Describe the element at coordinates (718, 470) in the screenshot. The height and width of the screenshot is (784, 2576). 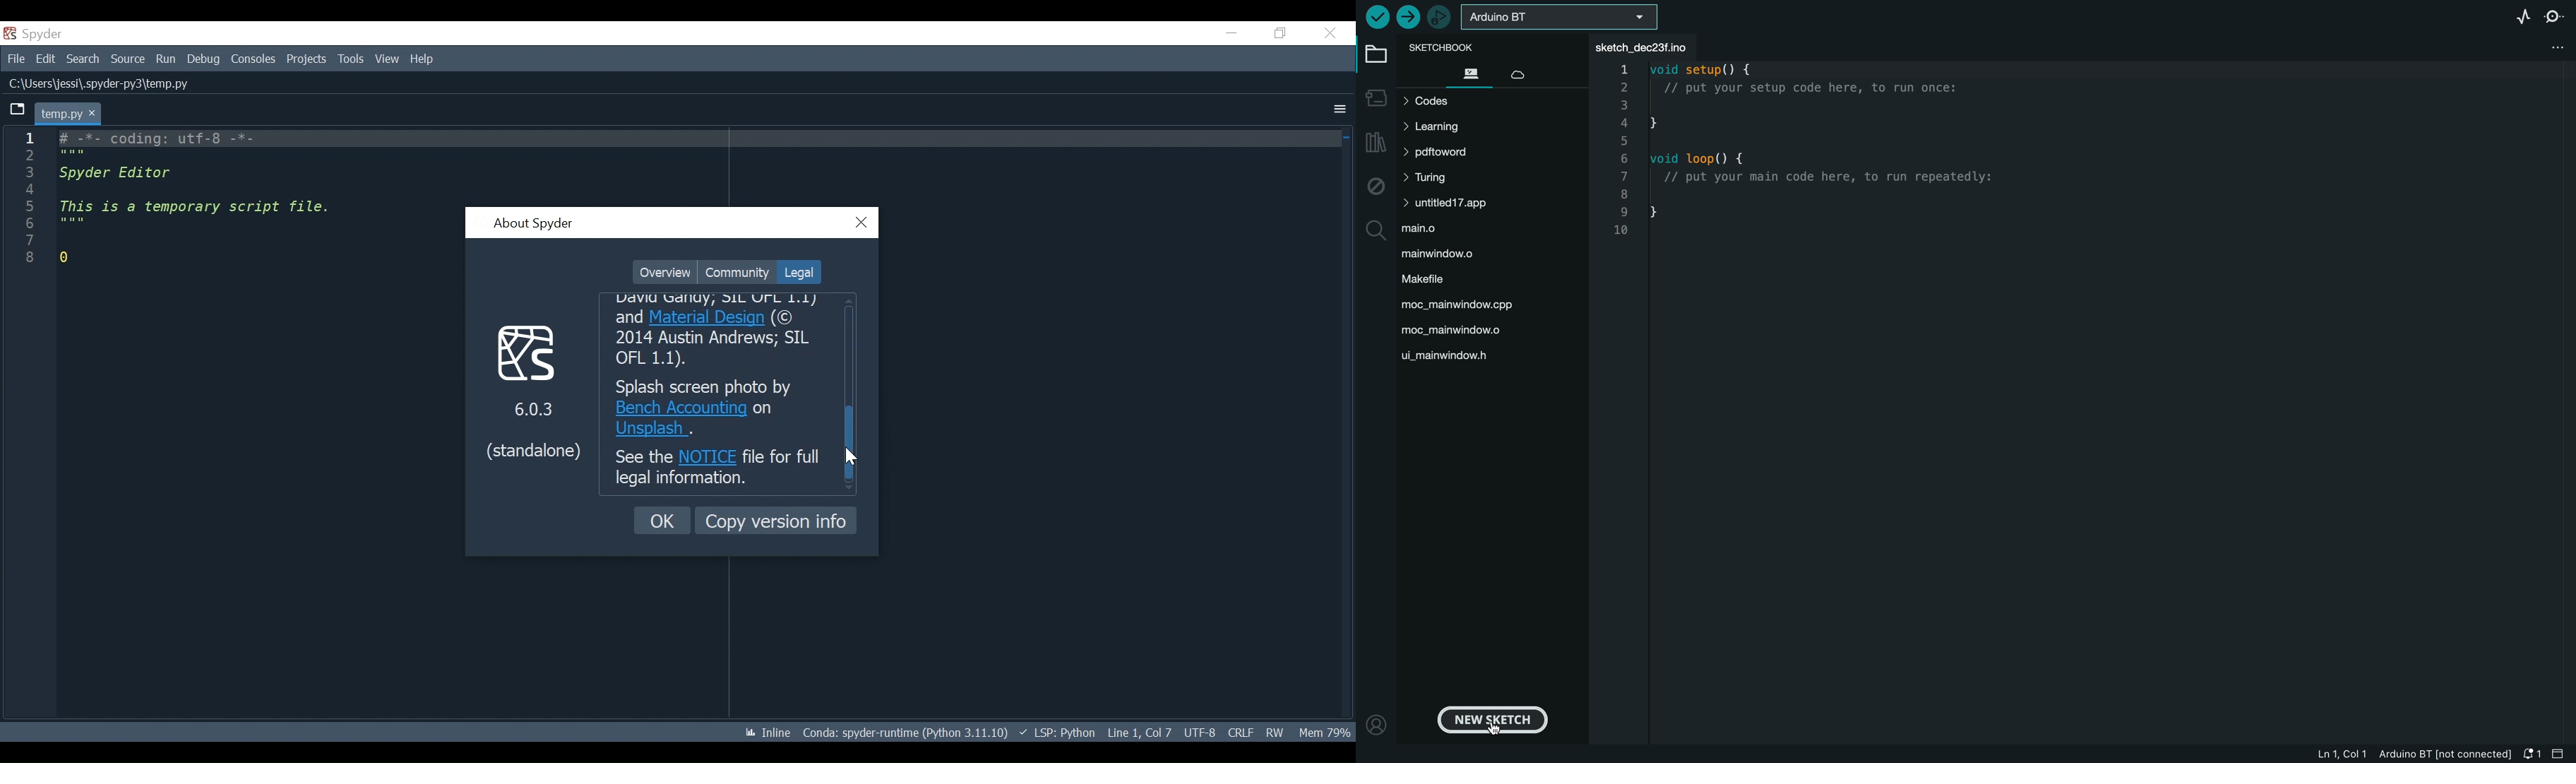
I see `See the NOTICE file for full legal information.` at that location.